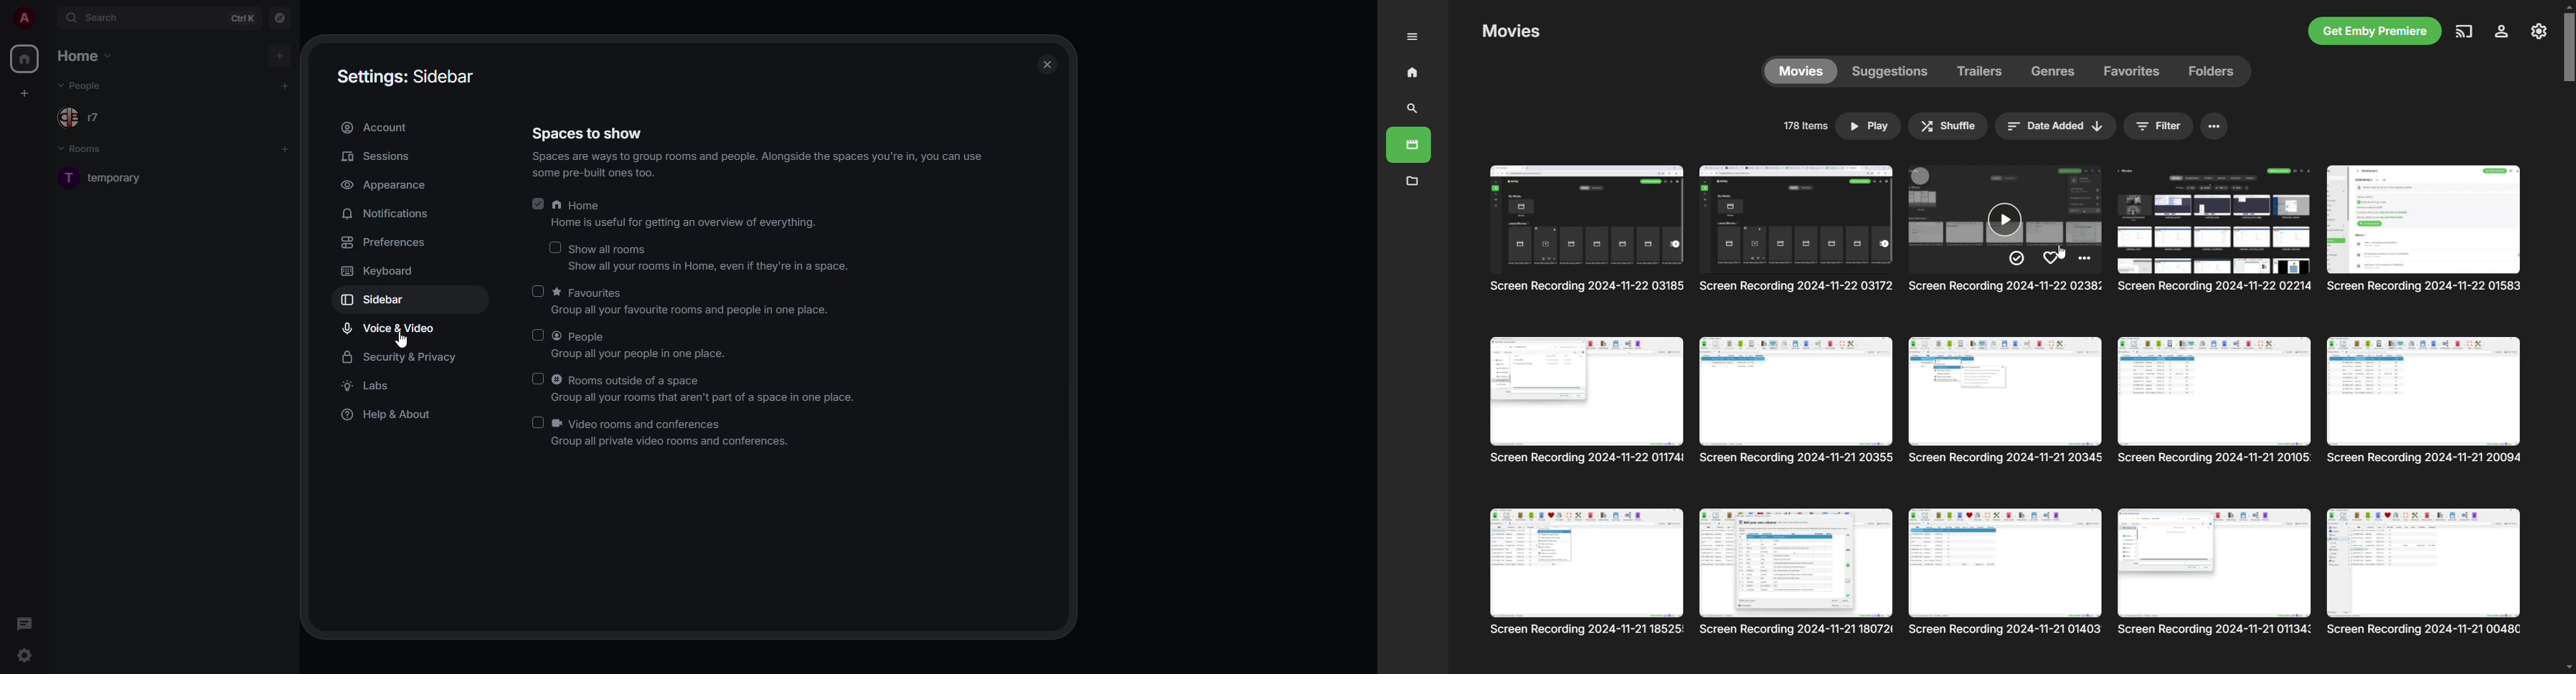 The height and width of the screenshot is (700, 2576). I want to click on click to enable, so click(537, 422).